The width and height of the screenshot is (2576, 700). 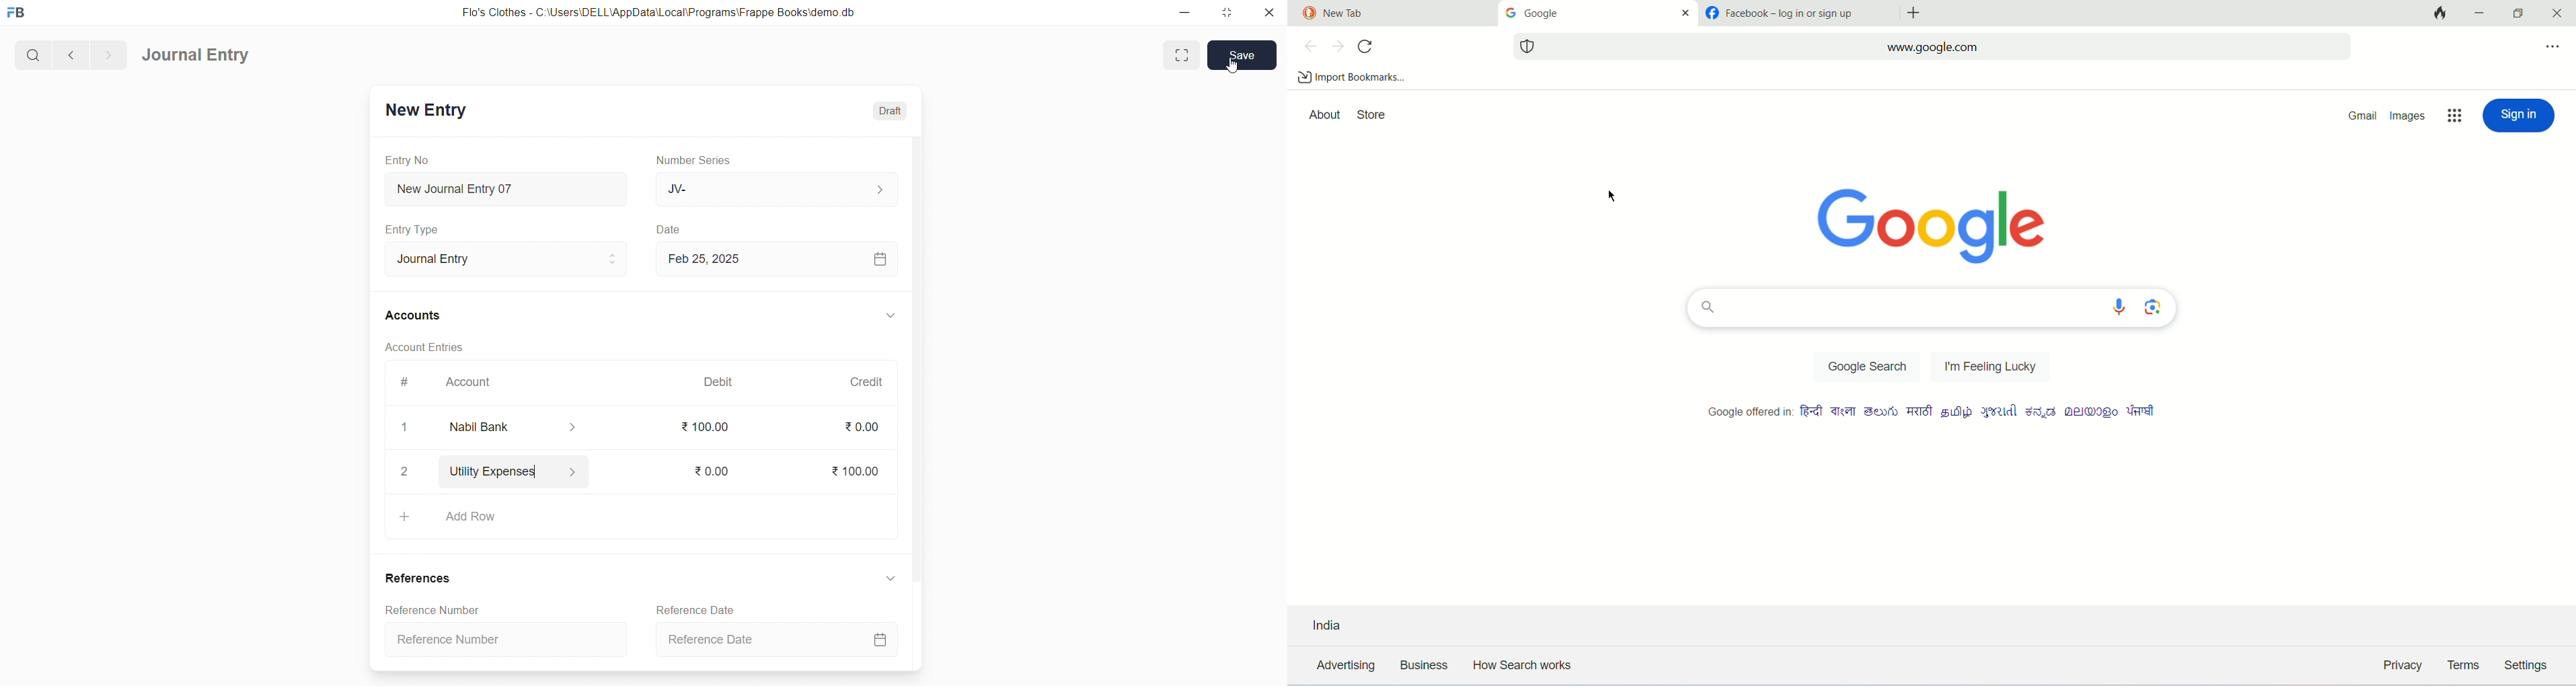 I want to click on JV-, so click(x=775, y=190).